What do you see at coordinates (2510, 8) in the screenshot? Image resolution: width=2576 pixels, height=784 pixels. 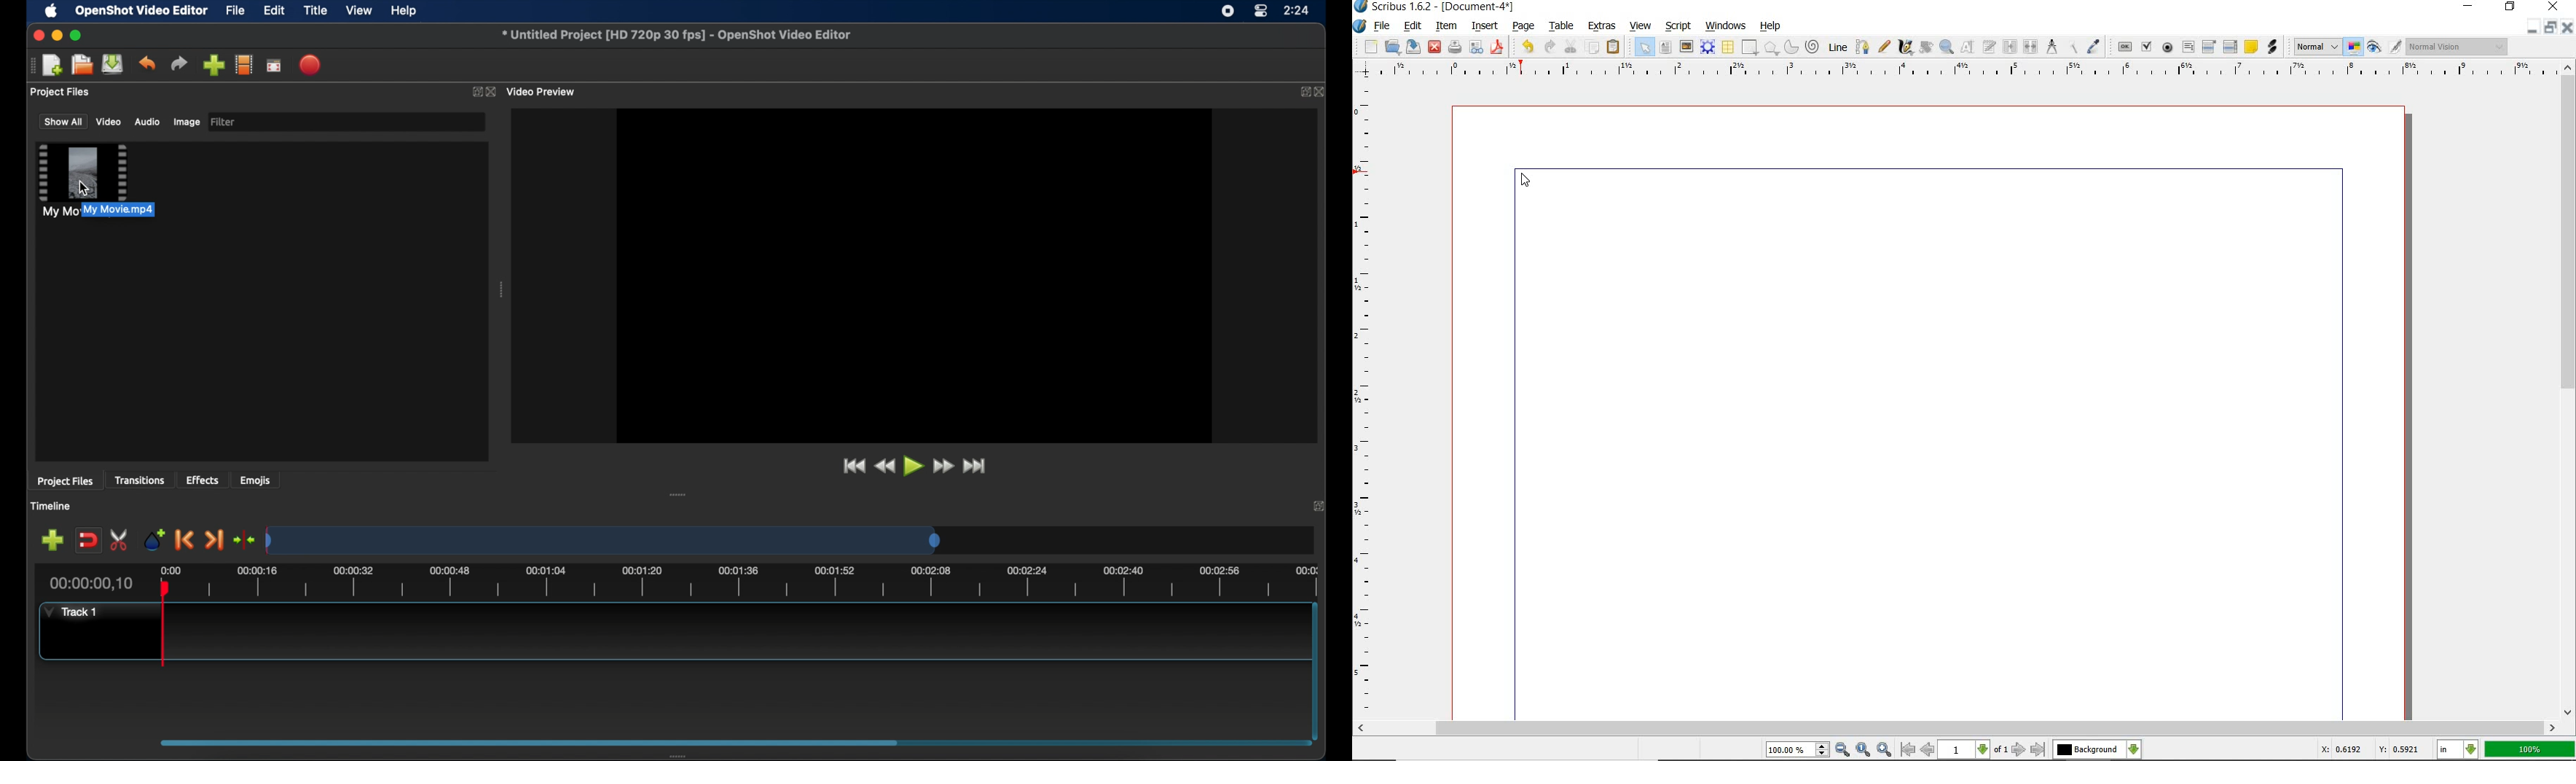 I see `restore` at bounding box center [2510, 8].